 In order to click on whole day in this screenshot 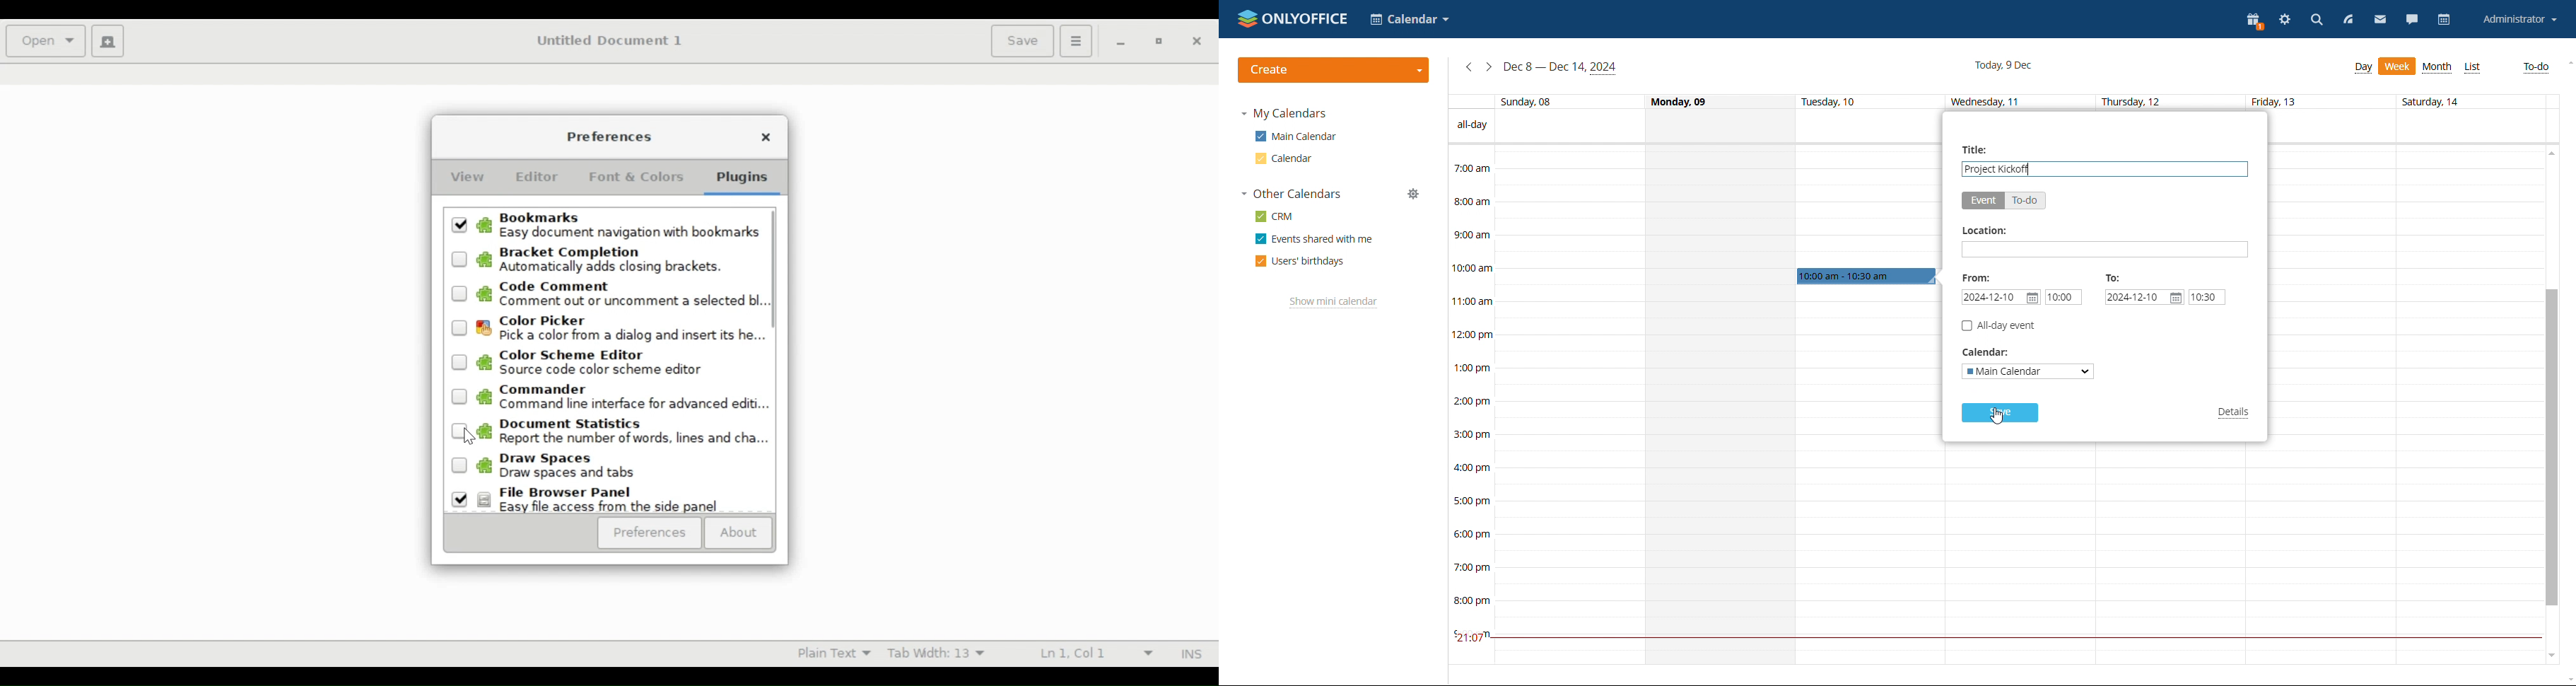, I will do `click(1720, 404)`.